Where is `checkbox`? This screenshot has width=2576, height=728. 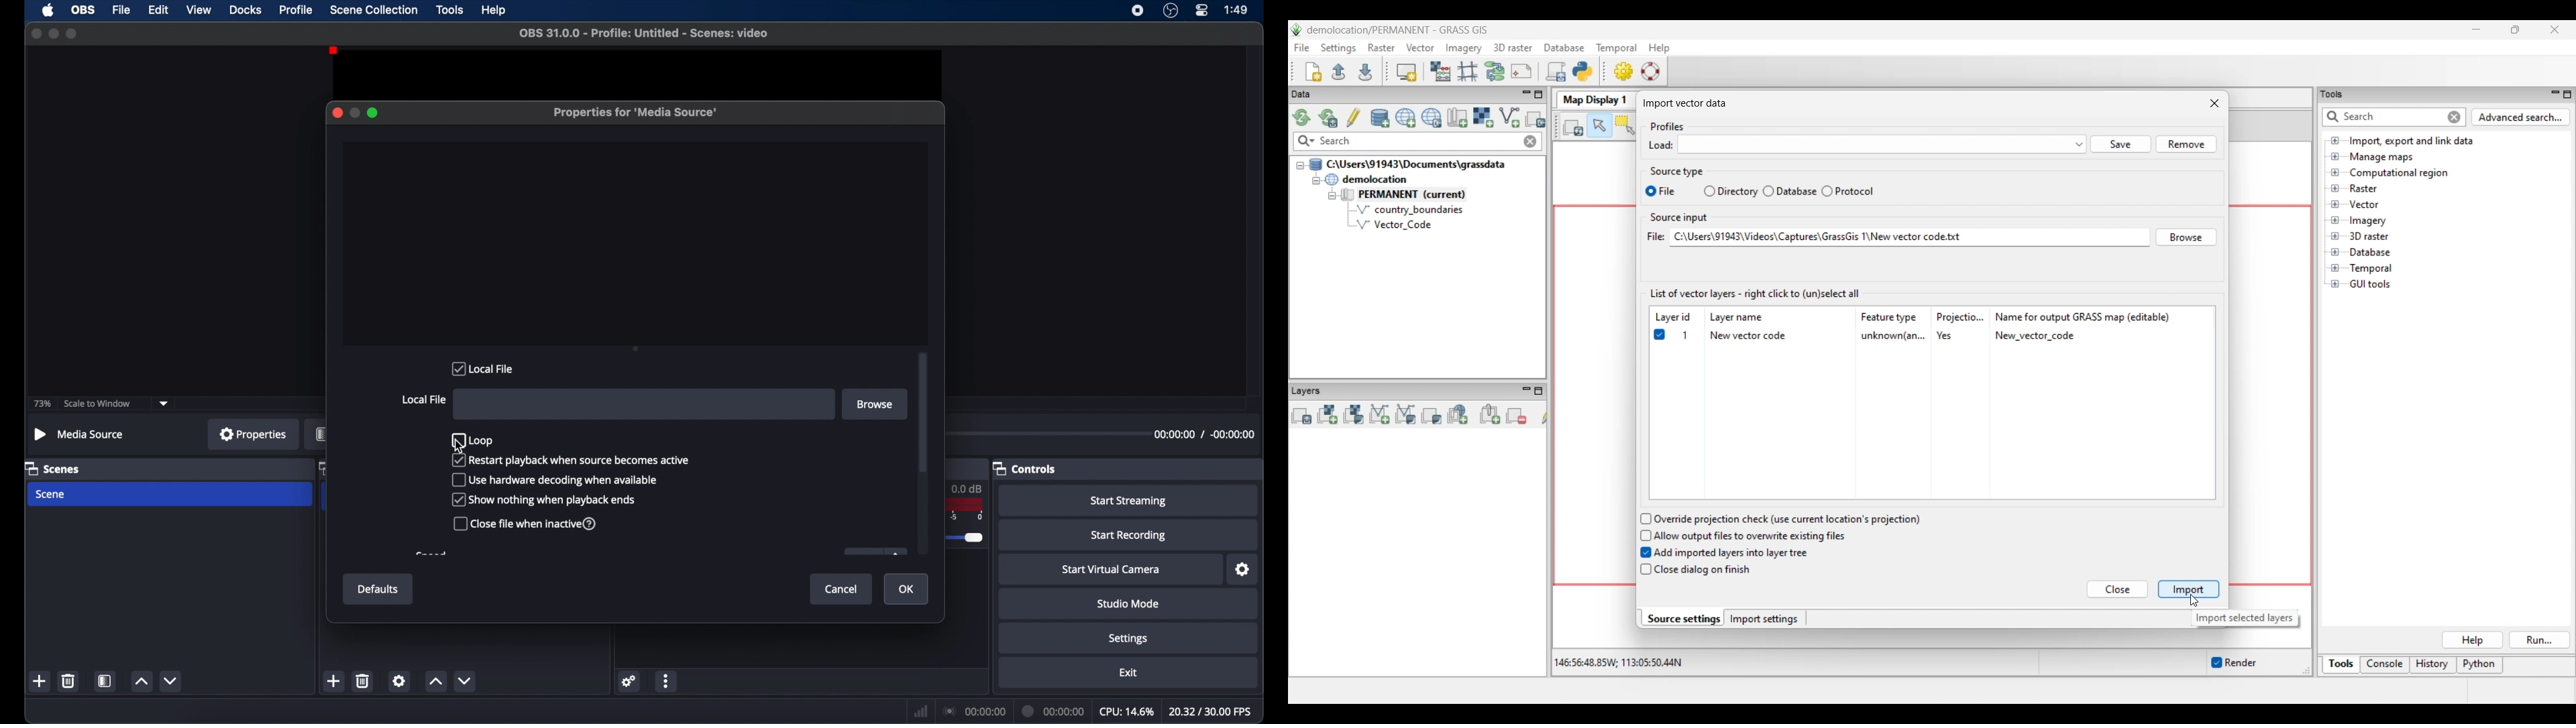 checkbox is located at coordinates (571, 461).